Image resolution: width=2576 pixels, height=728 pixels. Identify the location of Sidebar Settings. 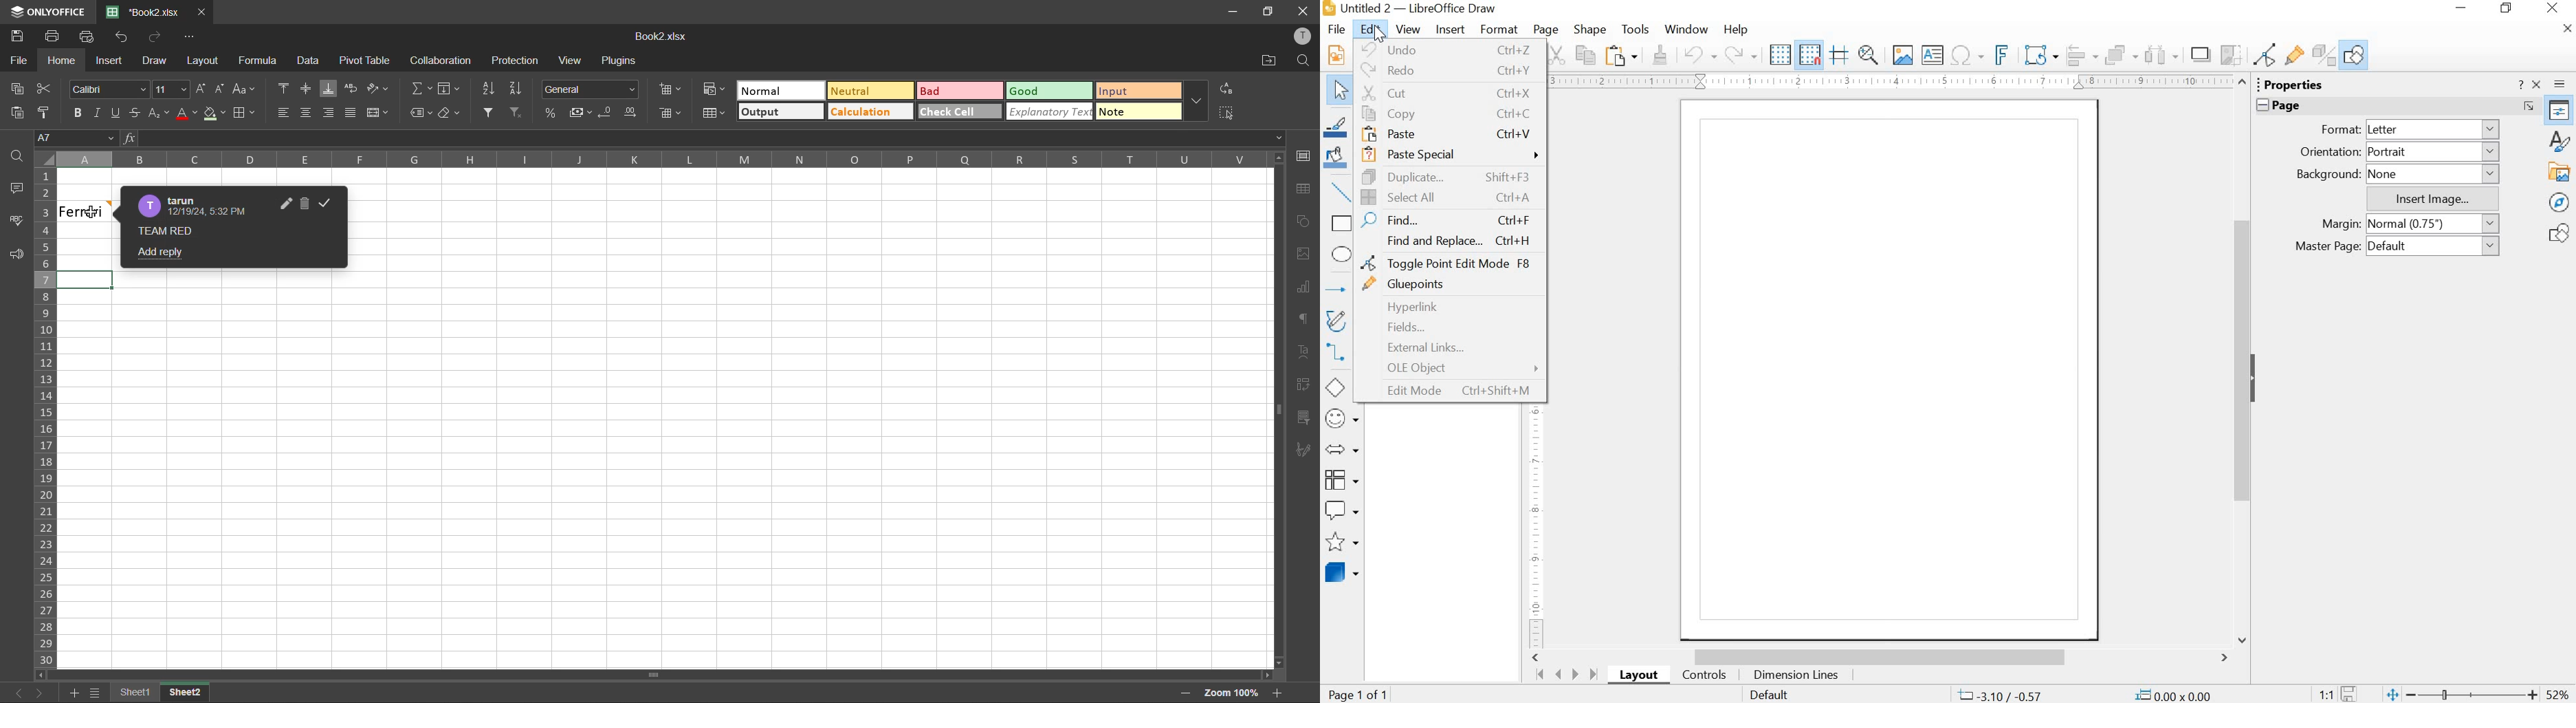
(2561, 84).